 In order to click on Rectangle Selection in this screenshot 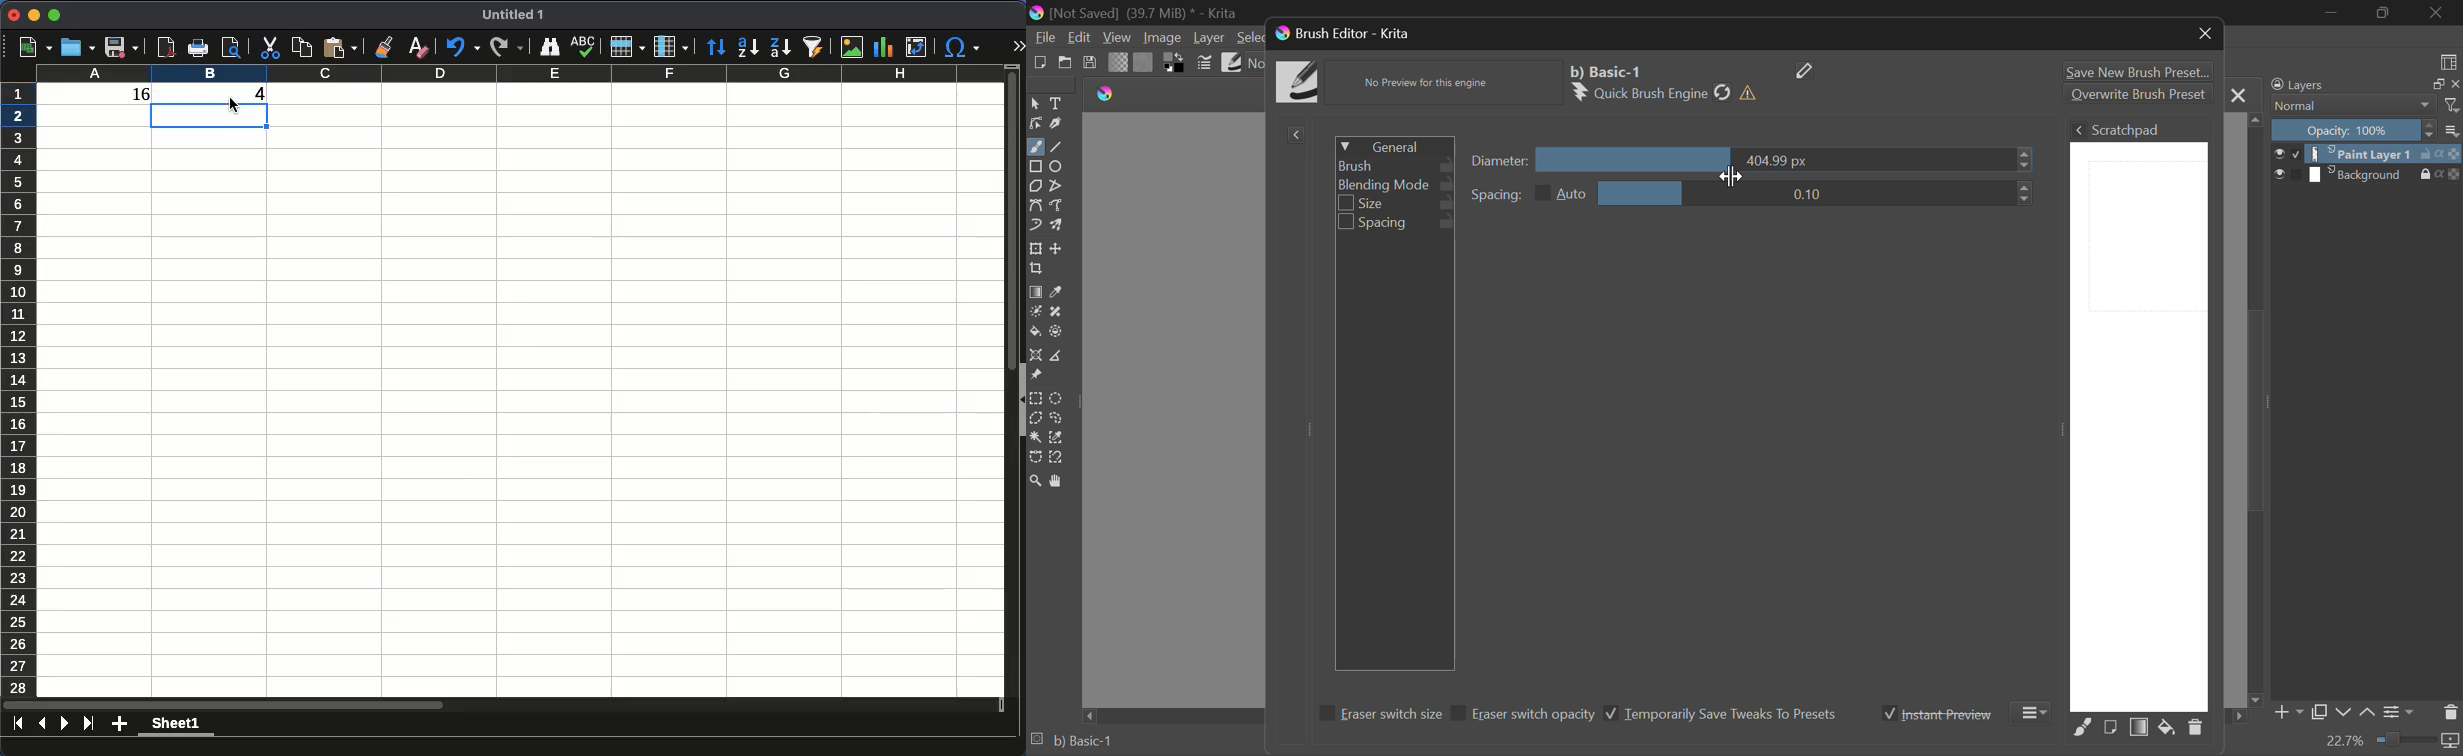, I will do `click(1036, 397)`.